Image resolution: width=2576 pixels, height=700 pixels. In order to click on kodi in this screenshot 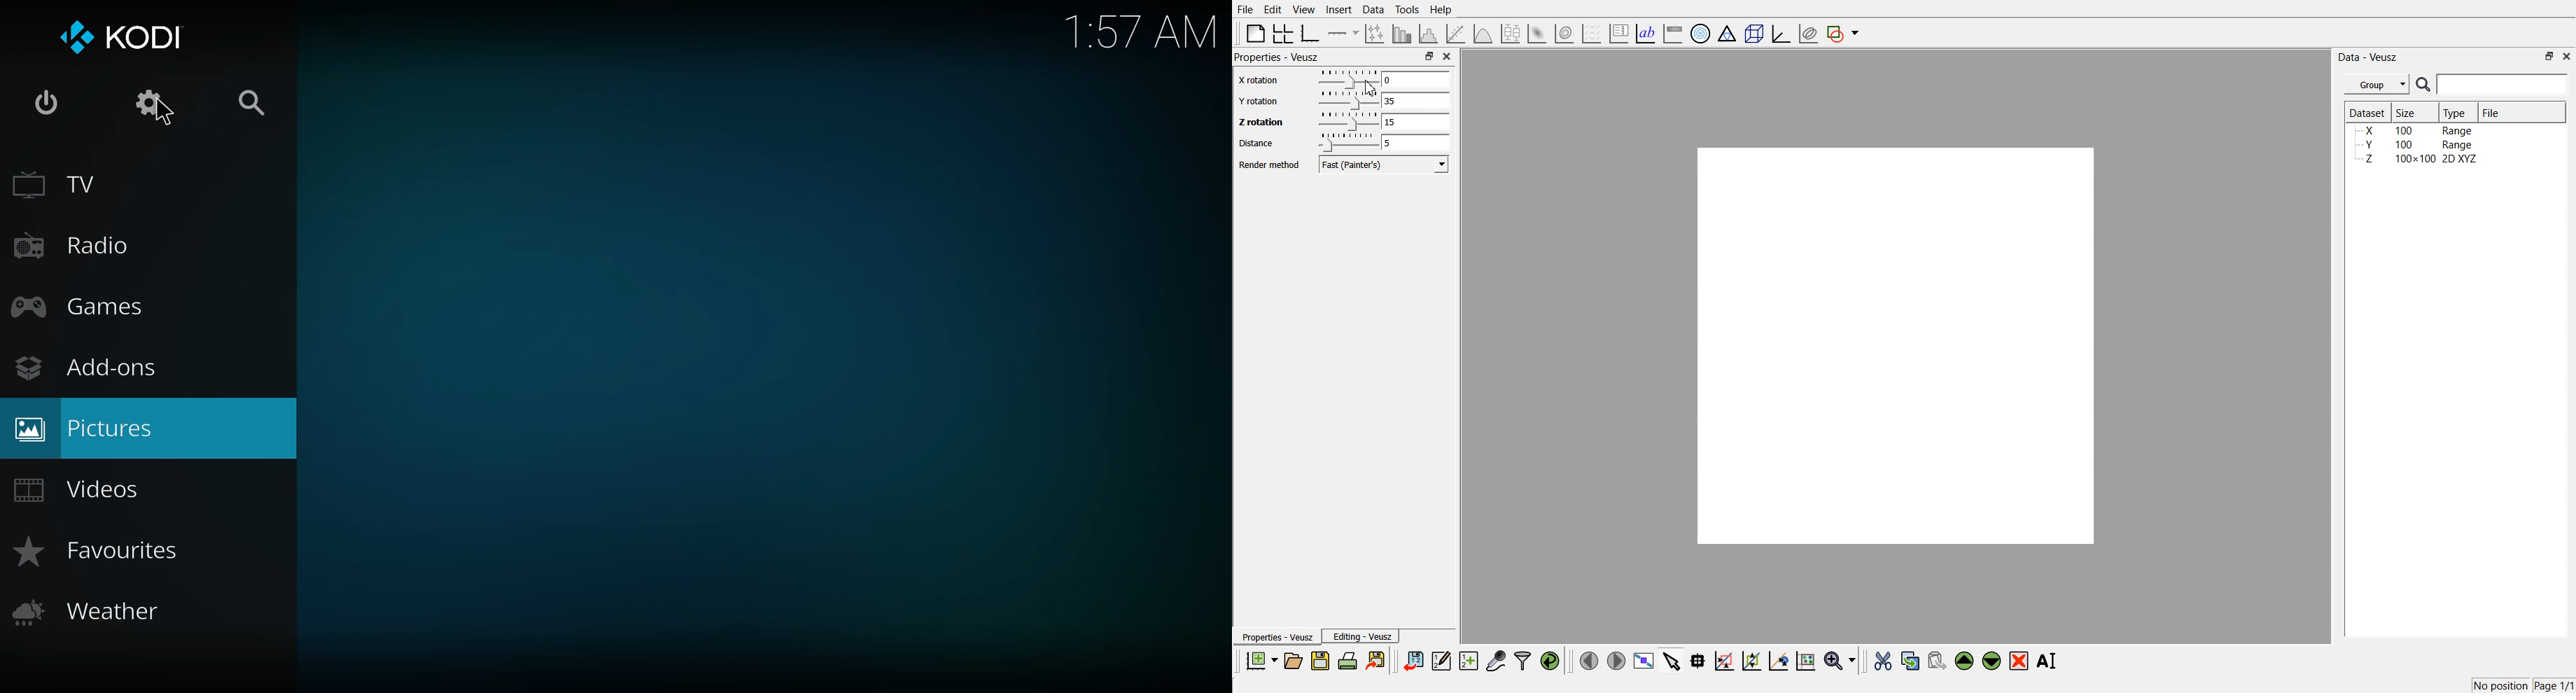, I will do `click(122, 35)`.